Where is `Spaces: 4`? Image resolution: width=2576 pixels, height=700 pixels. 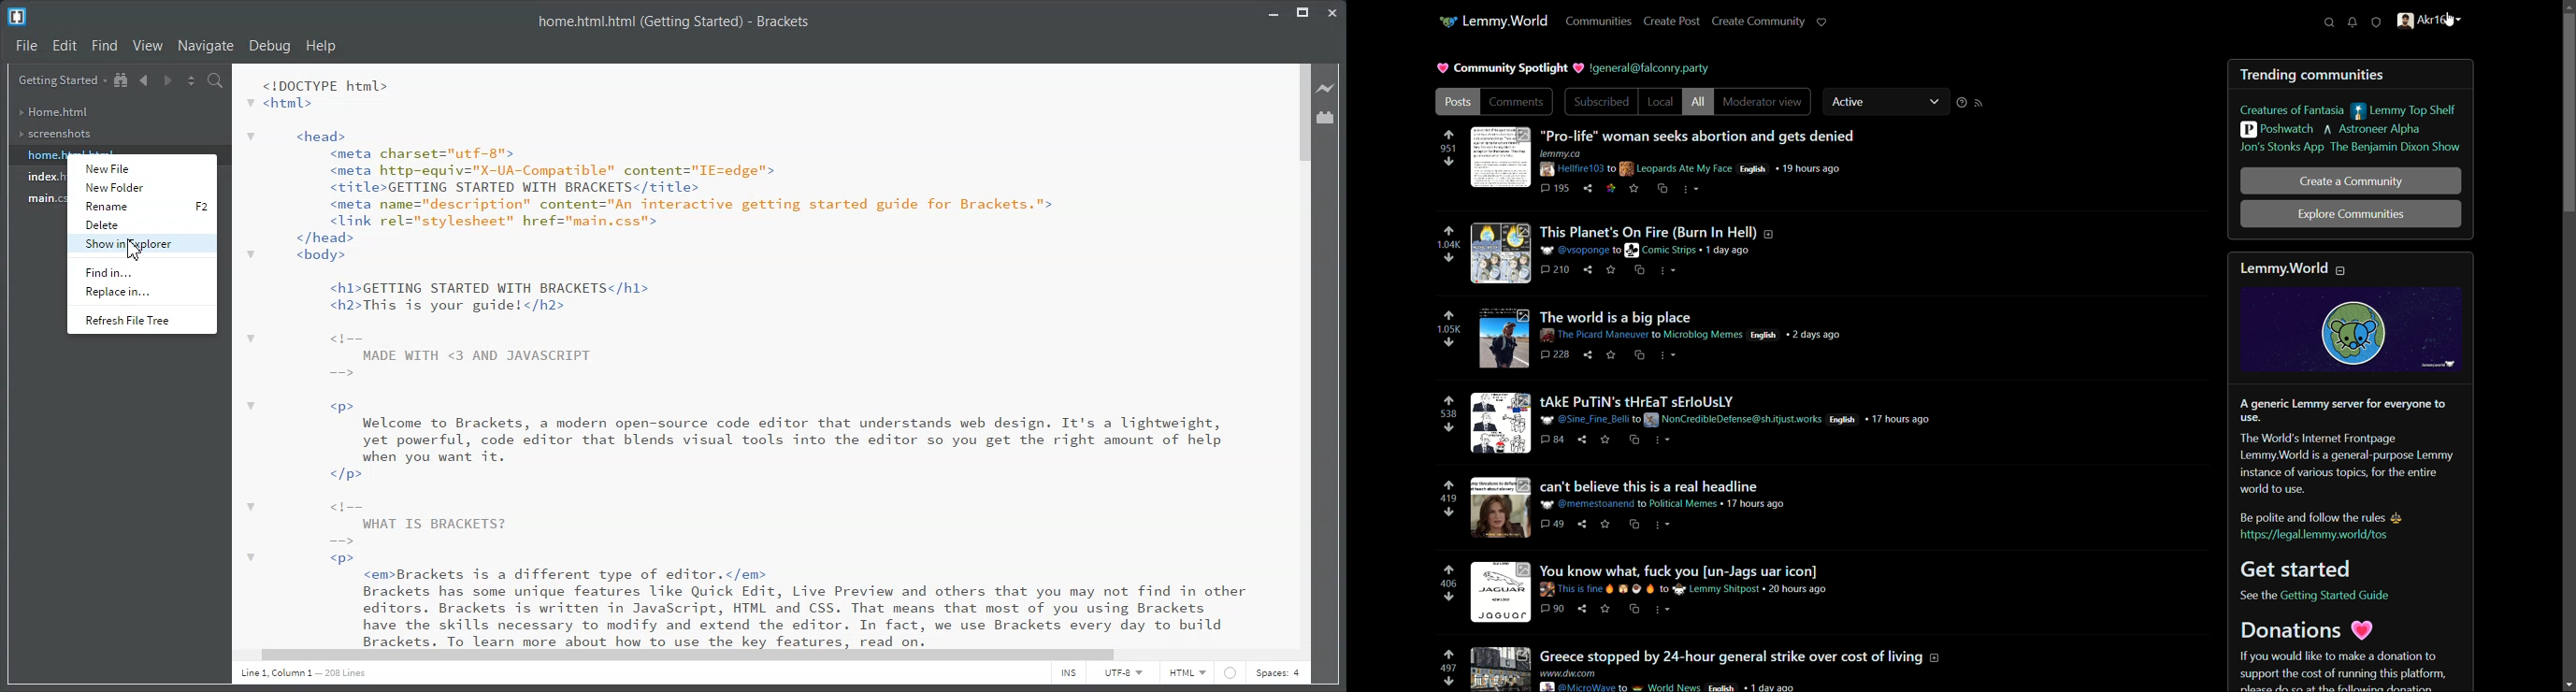
Spaces: 4 is located at coordinates (1280, 675).